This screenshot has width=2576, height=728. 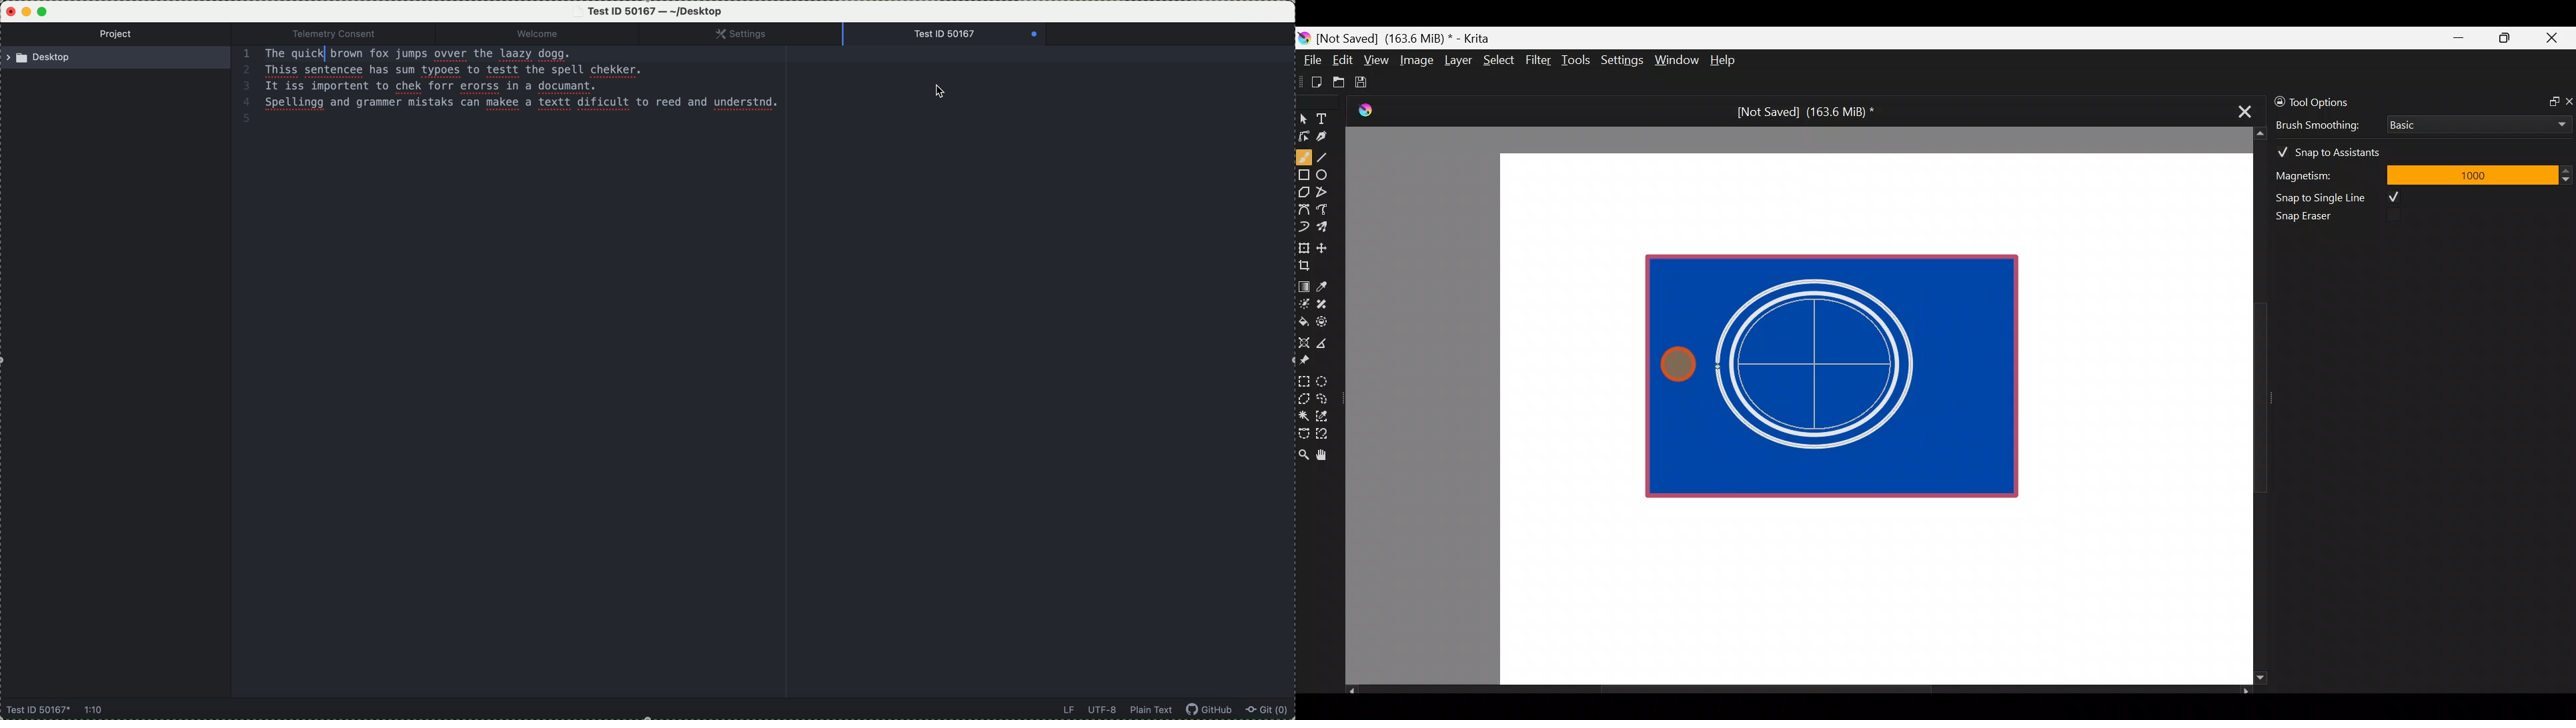 What do you see at coordinates (1325, 319) in the screenshot?
I see `Enclose & fill tool` at bounding box center [1325, 319].